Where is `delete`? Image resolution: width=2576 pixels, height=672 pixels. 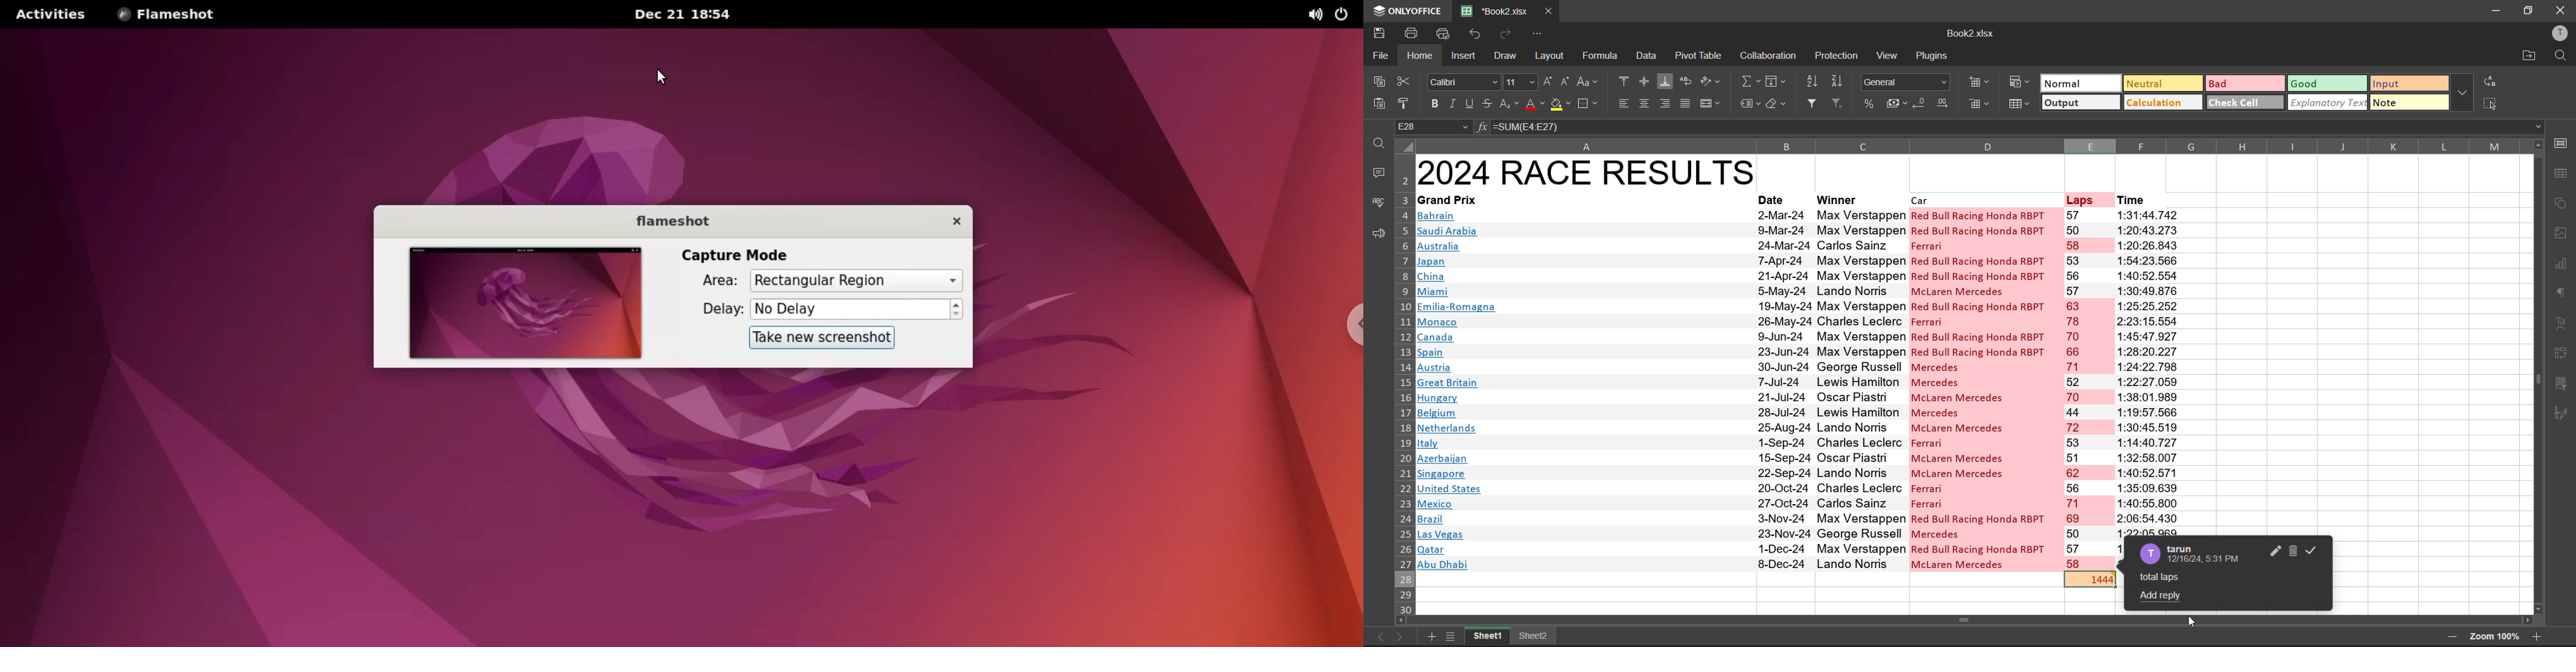
delete is located at coordinates (2293, 552).